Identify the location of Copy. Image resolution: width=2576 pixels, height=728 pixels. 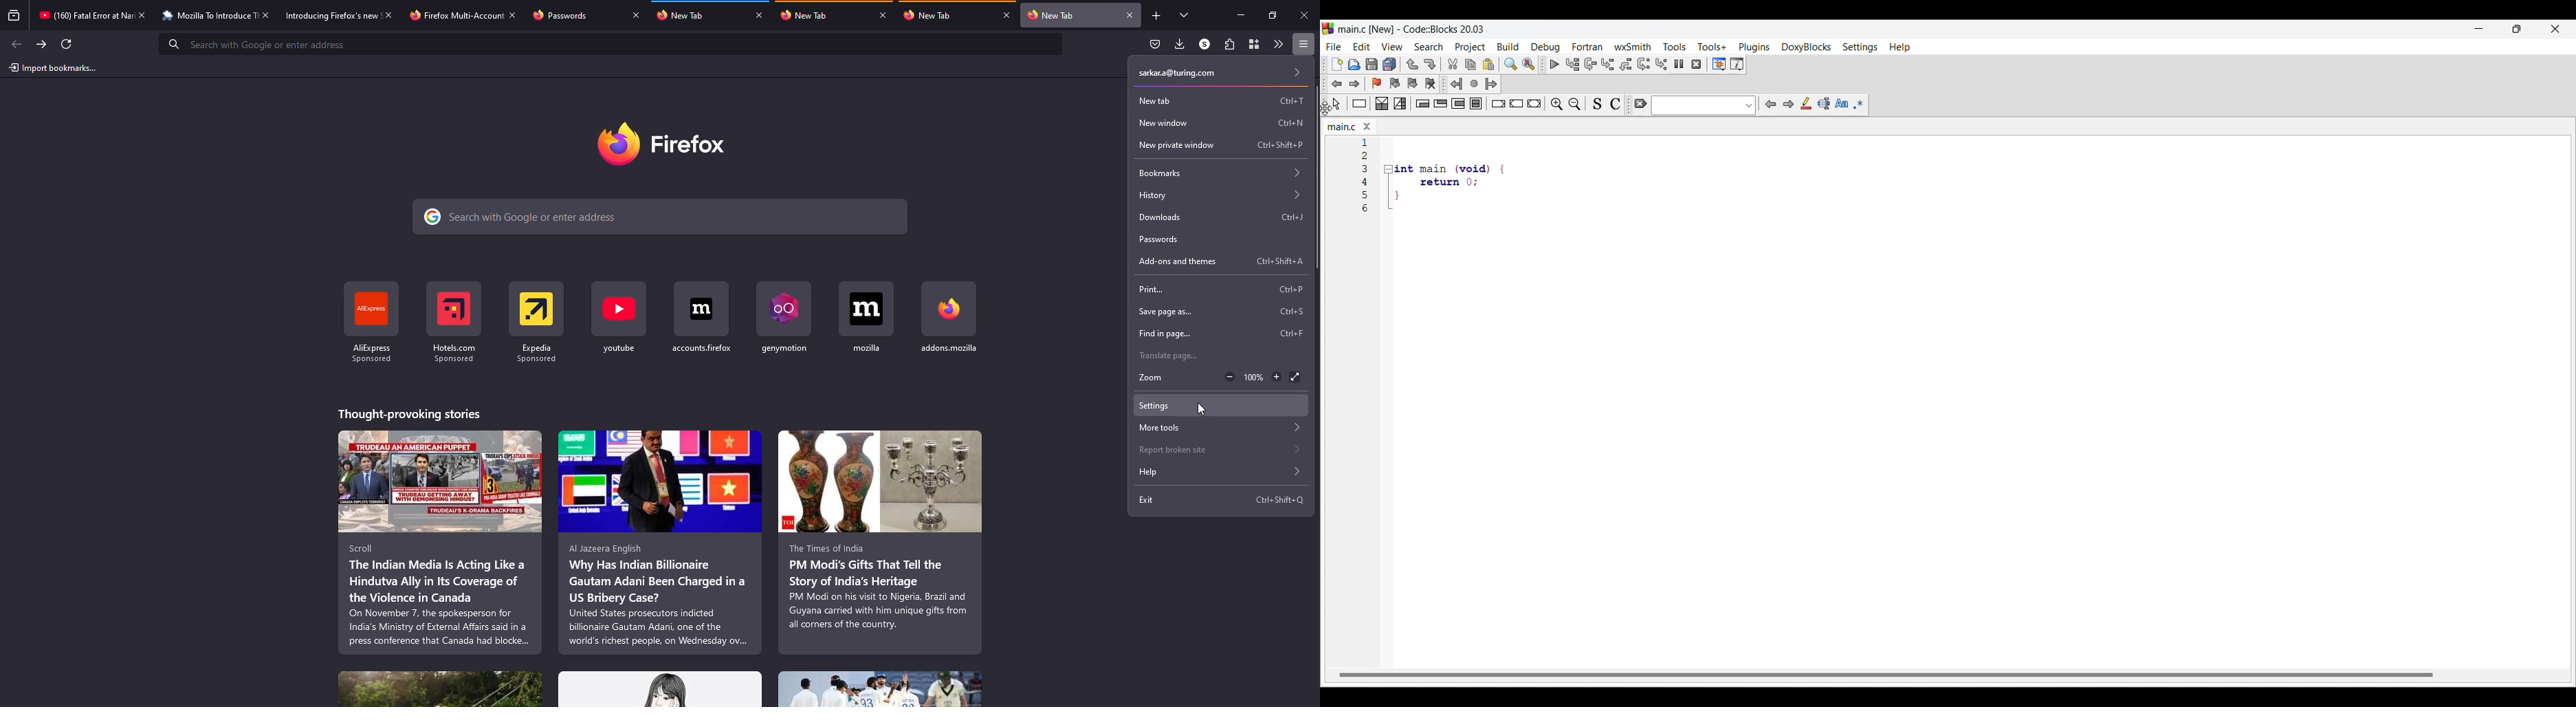
(1470, 65).